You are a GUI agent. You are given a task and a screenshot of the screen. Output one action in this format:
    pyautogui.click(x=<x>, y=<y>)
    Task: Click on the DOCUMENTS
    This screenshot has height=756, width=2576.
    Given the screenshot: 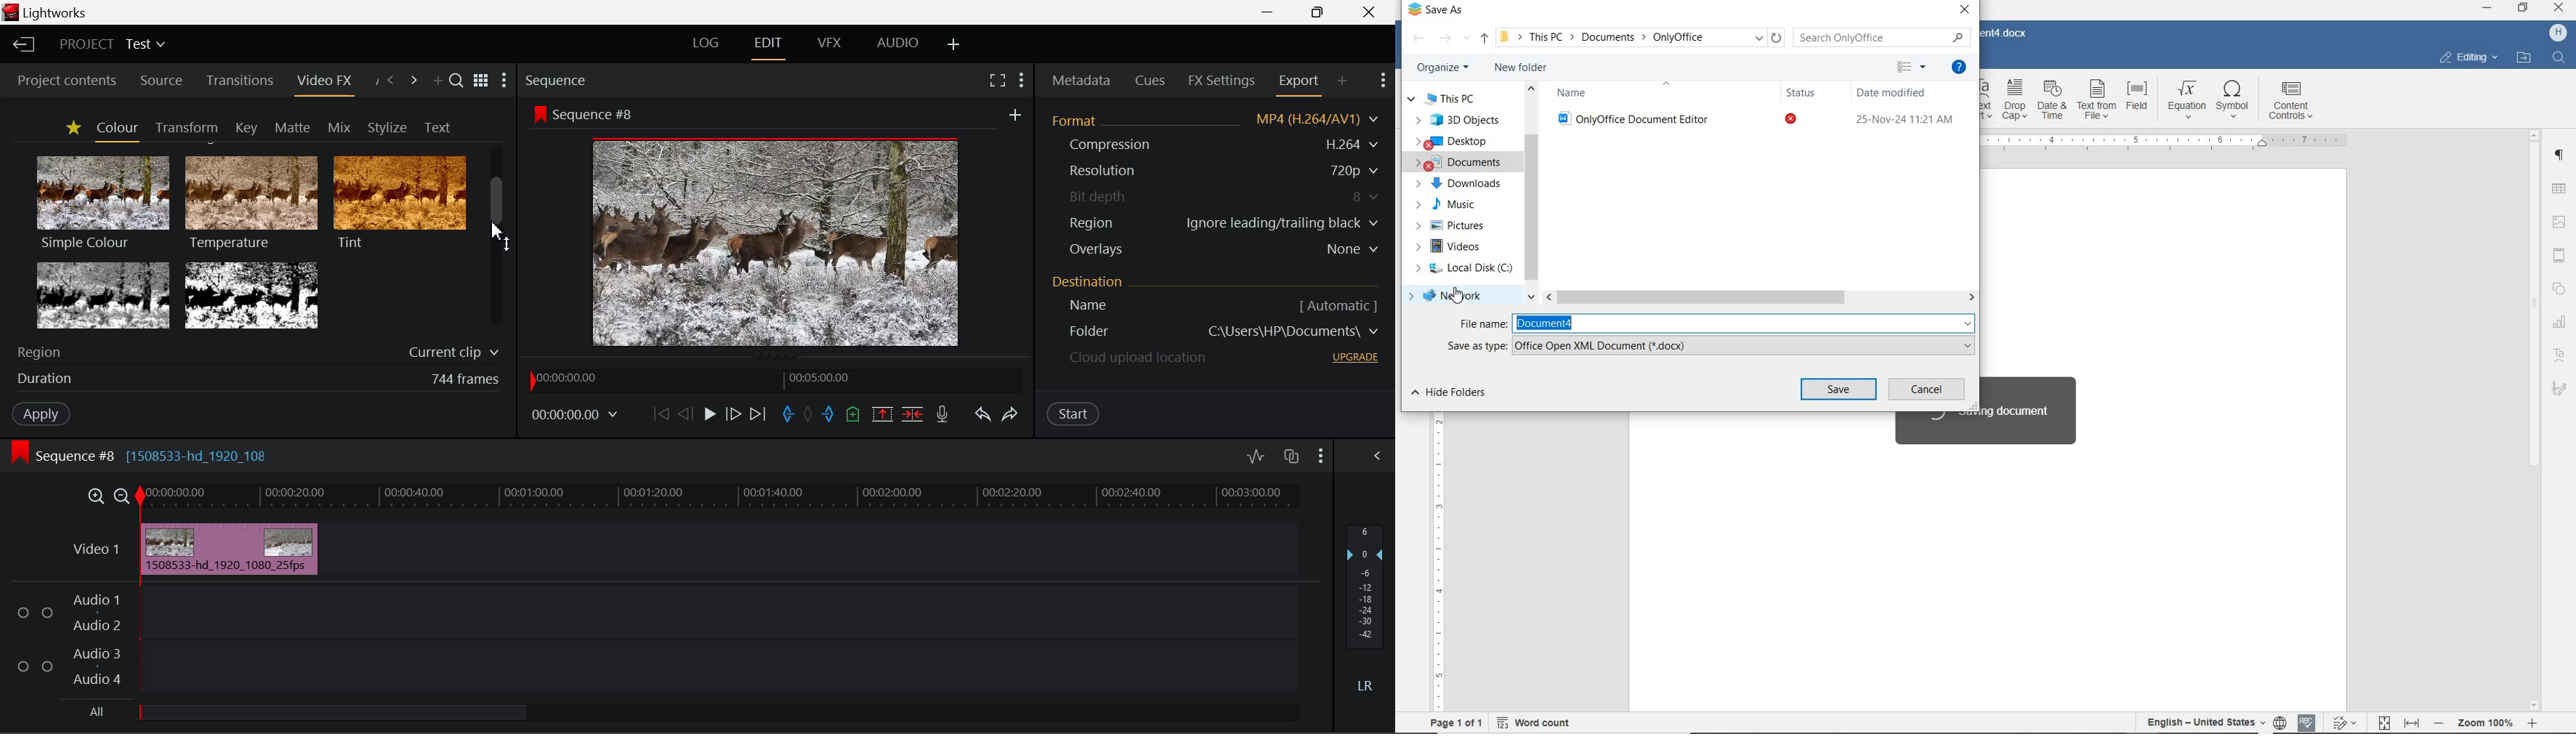 What is the action you would take?
    pyautogui.click(x=1455, y=162)
    